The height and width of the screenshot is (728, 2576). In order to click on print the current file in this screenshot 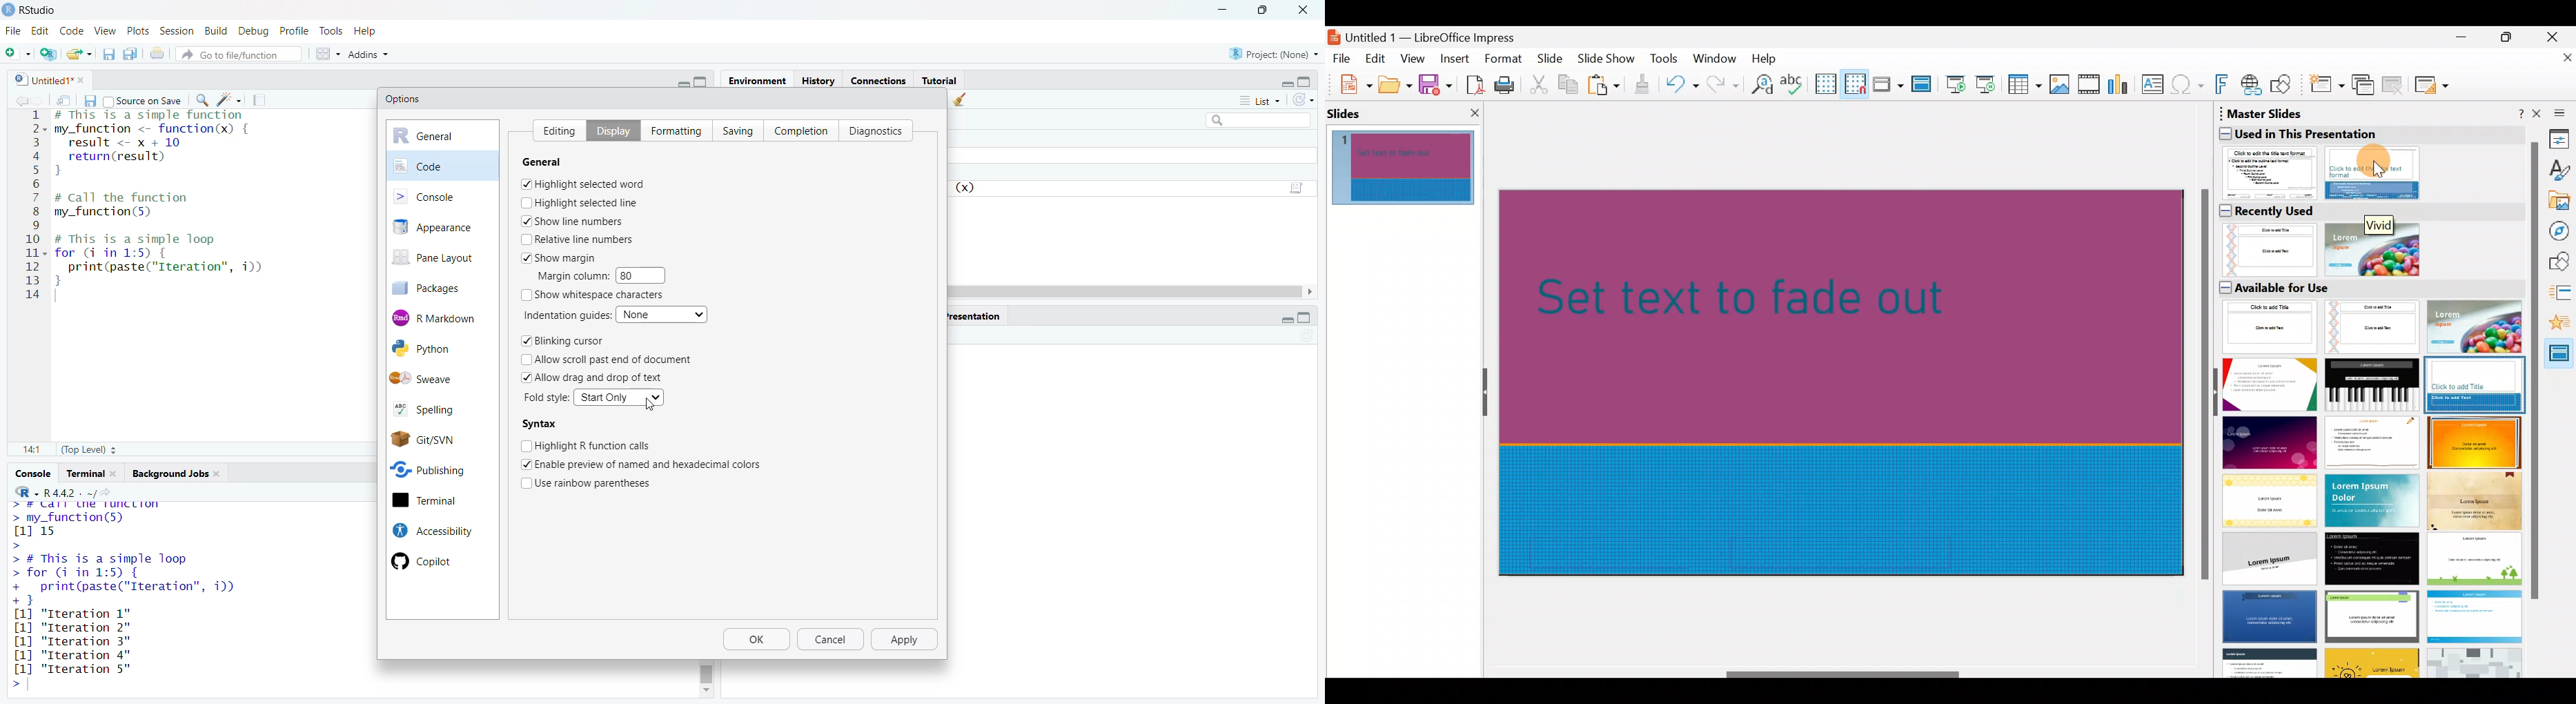, I will do `click(159, 53)`.